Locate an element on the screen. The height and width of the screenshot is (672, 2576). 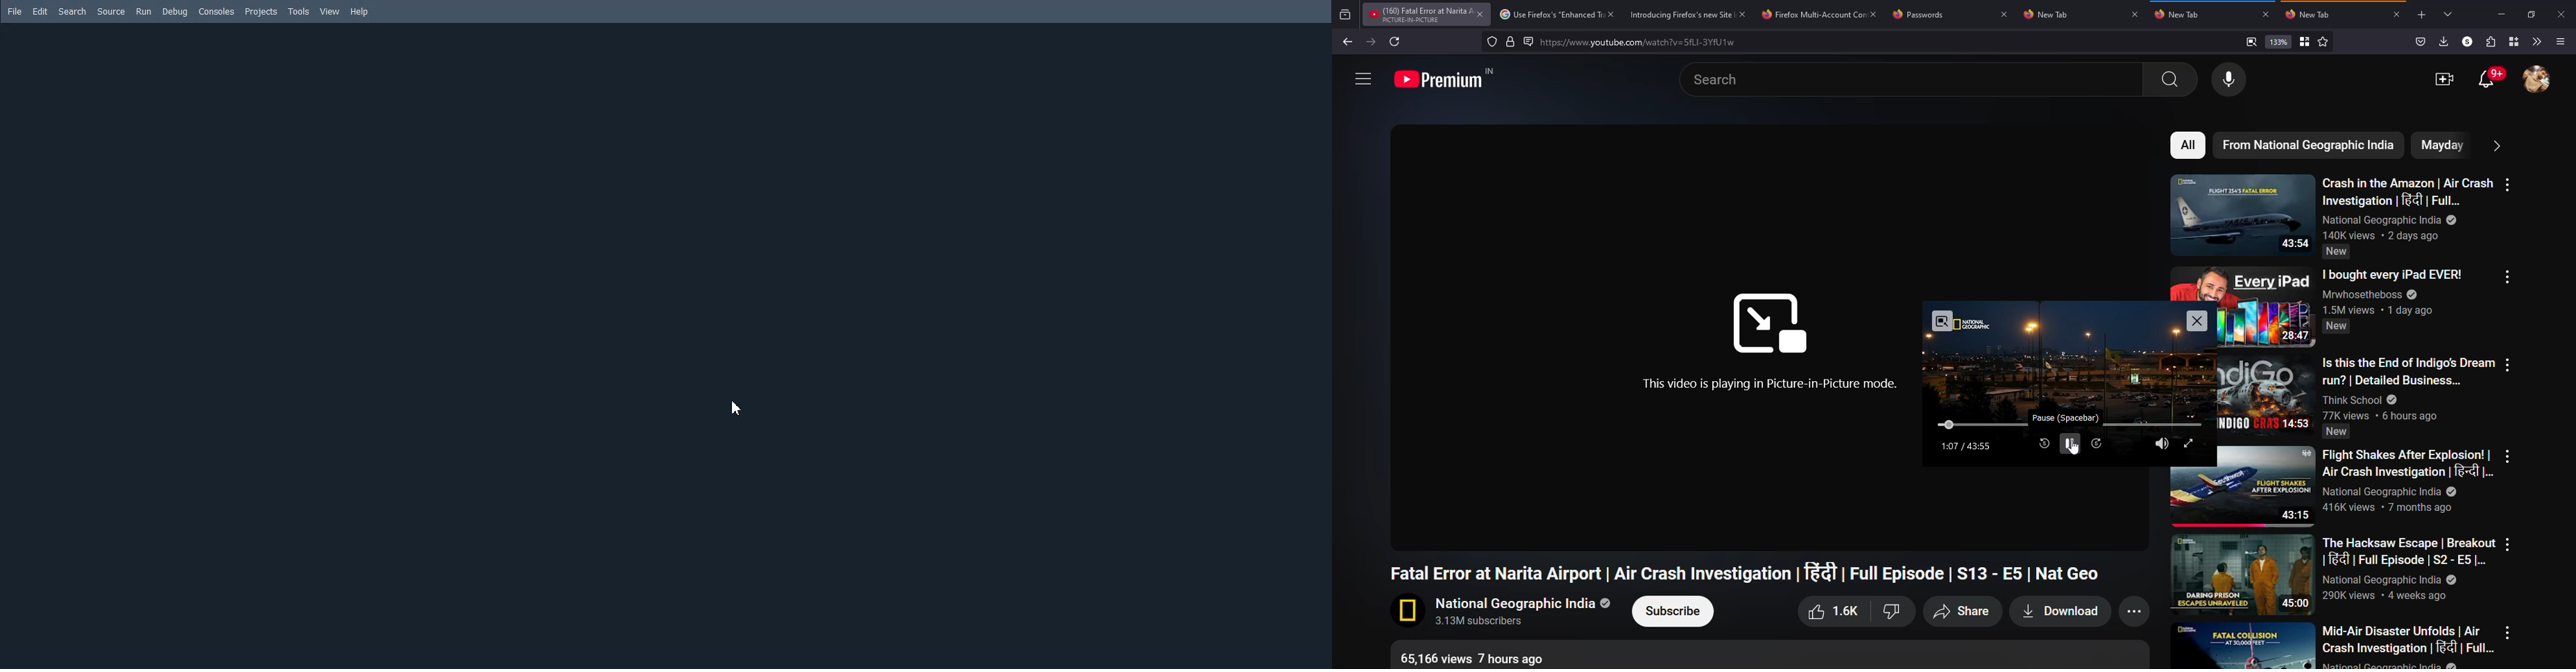
video text description is located at coordinates (2410, 646).